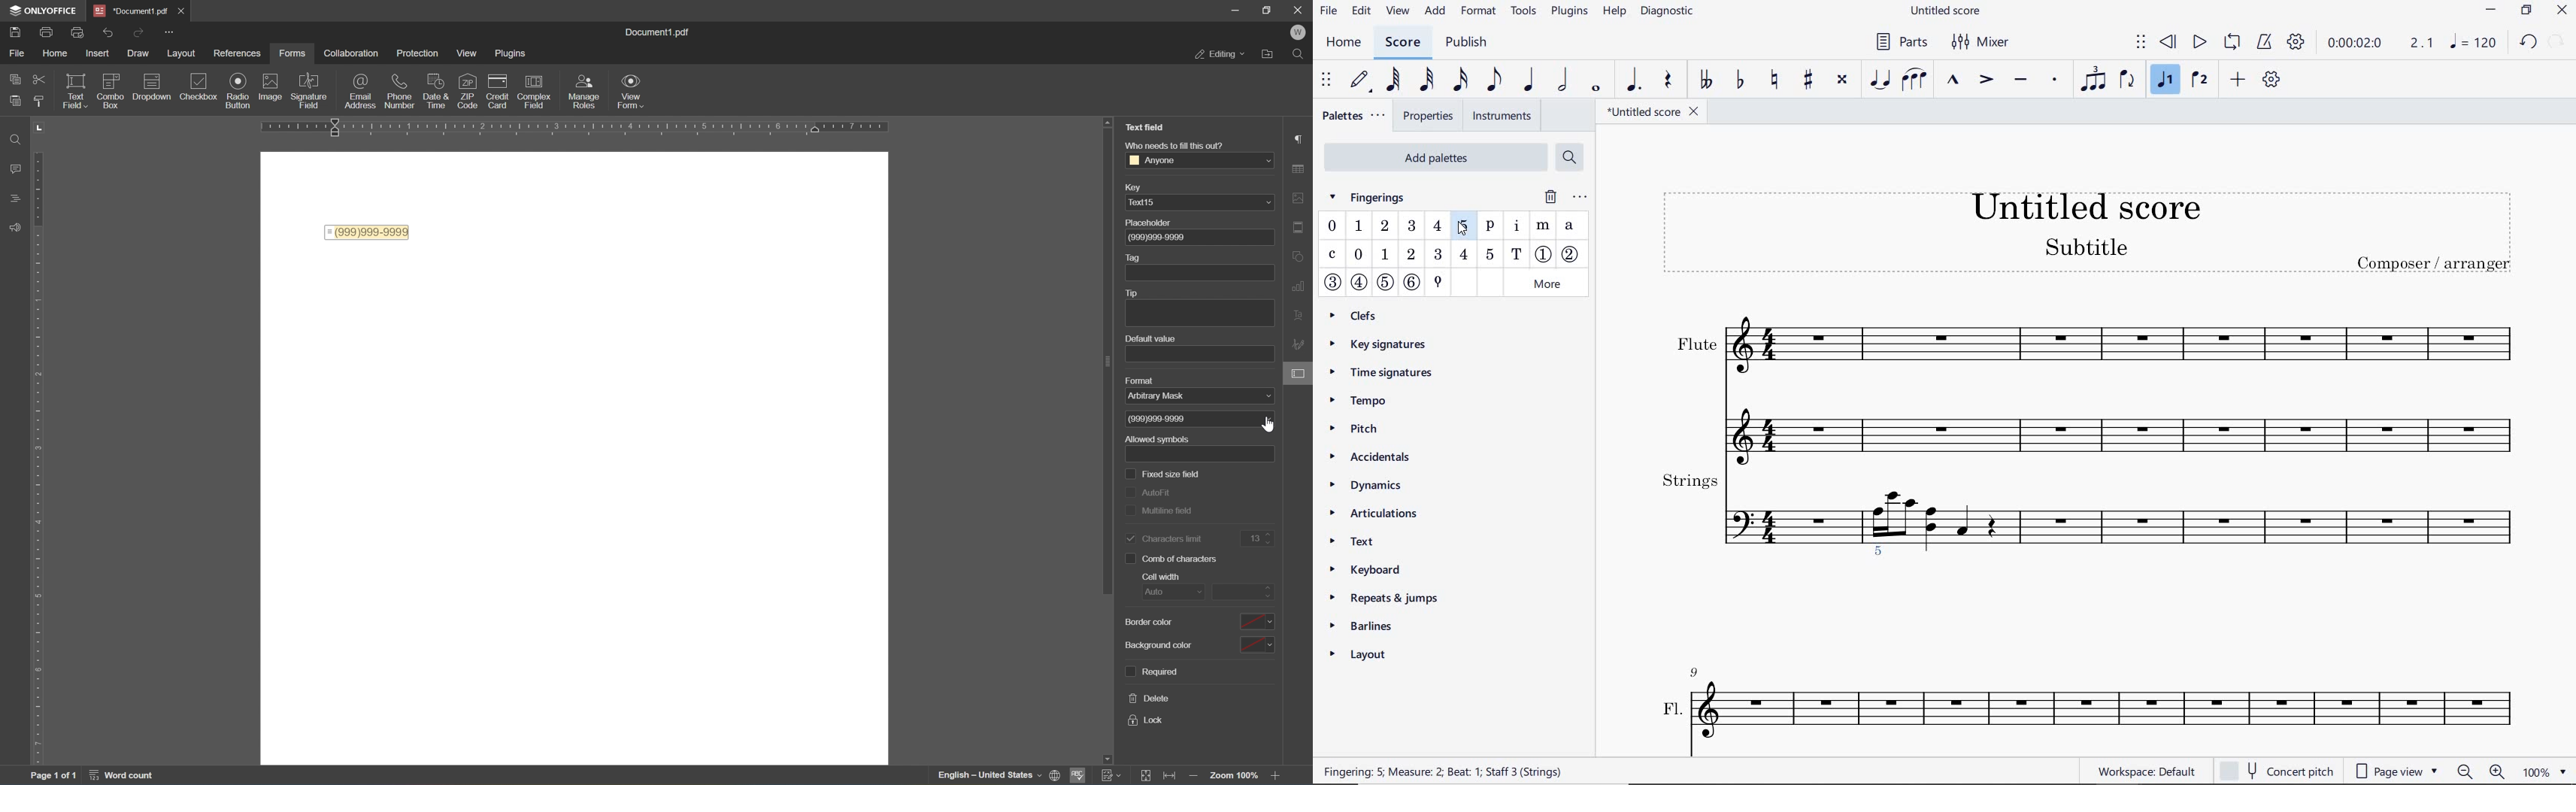 The width and height of the screenshot is (2576, 812). Describe the element at coordinates (1144, 127) in the screenshot. I see `text field` at that location.